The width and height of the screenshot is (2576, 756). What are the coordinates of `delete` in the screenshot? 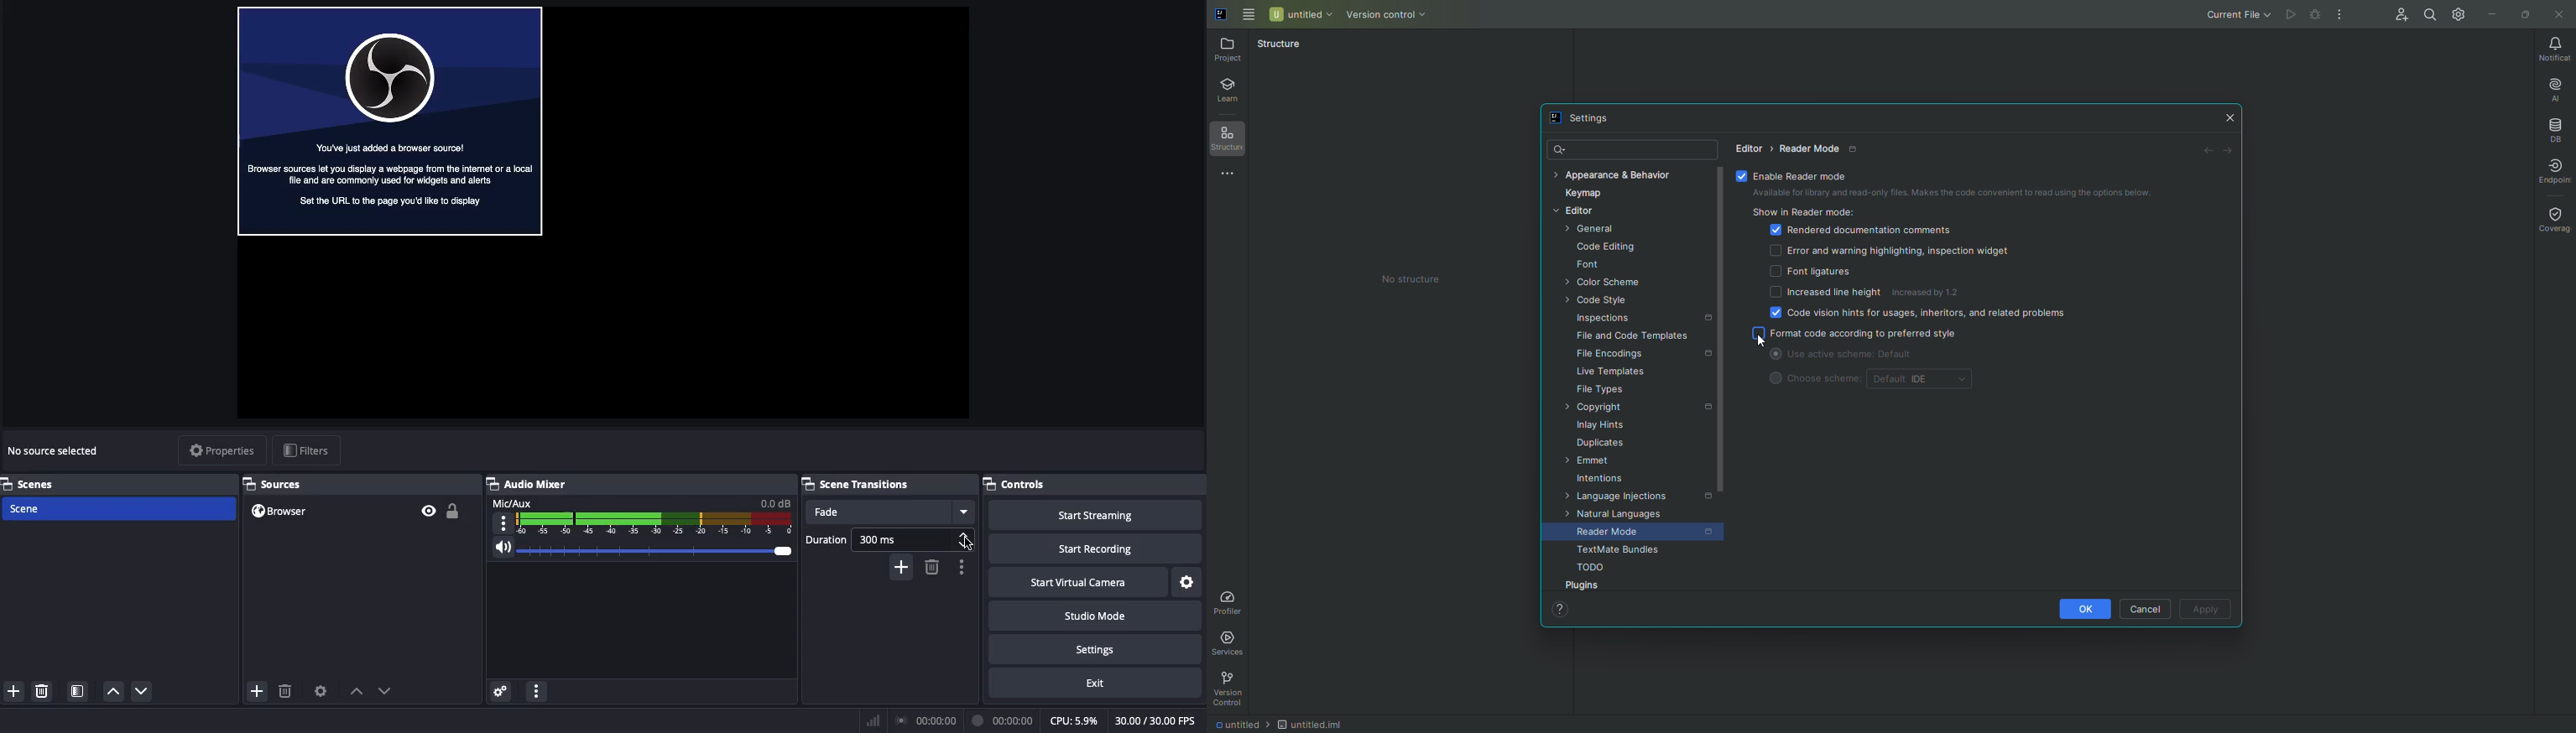 It's located at (935, 569).